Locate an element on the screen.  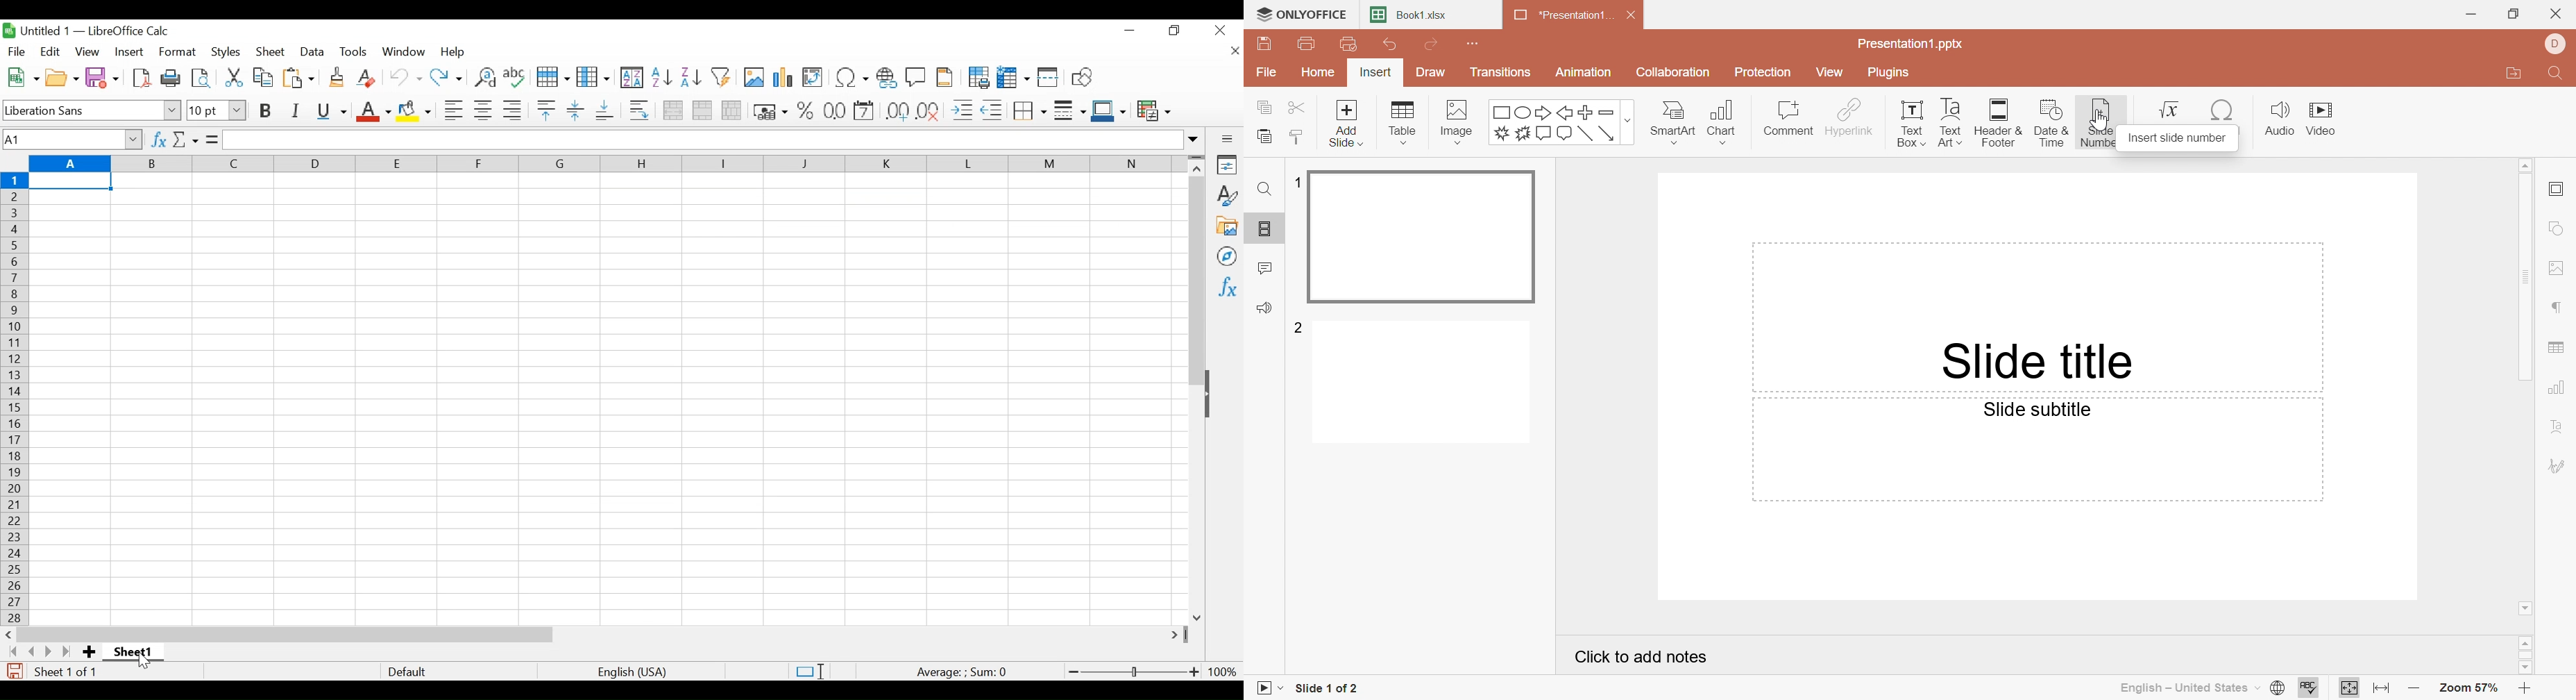
Set document language is located at coordinates (2276, 688).